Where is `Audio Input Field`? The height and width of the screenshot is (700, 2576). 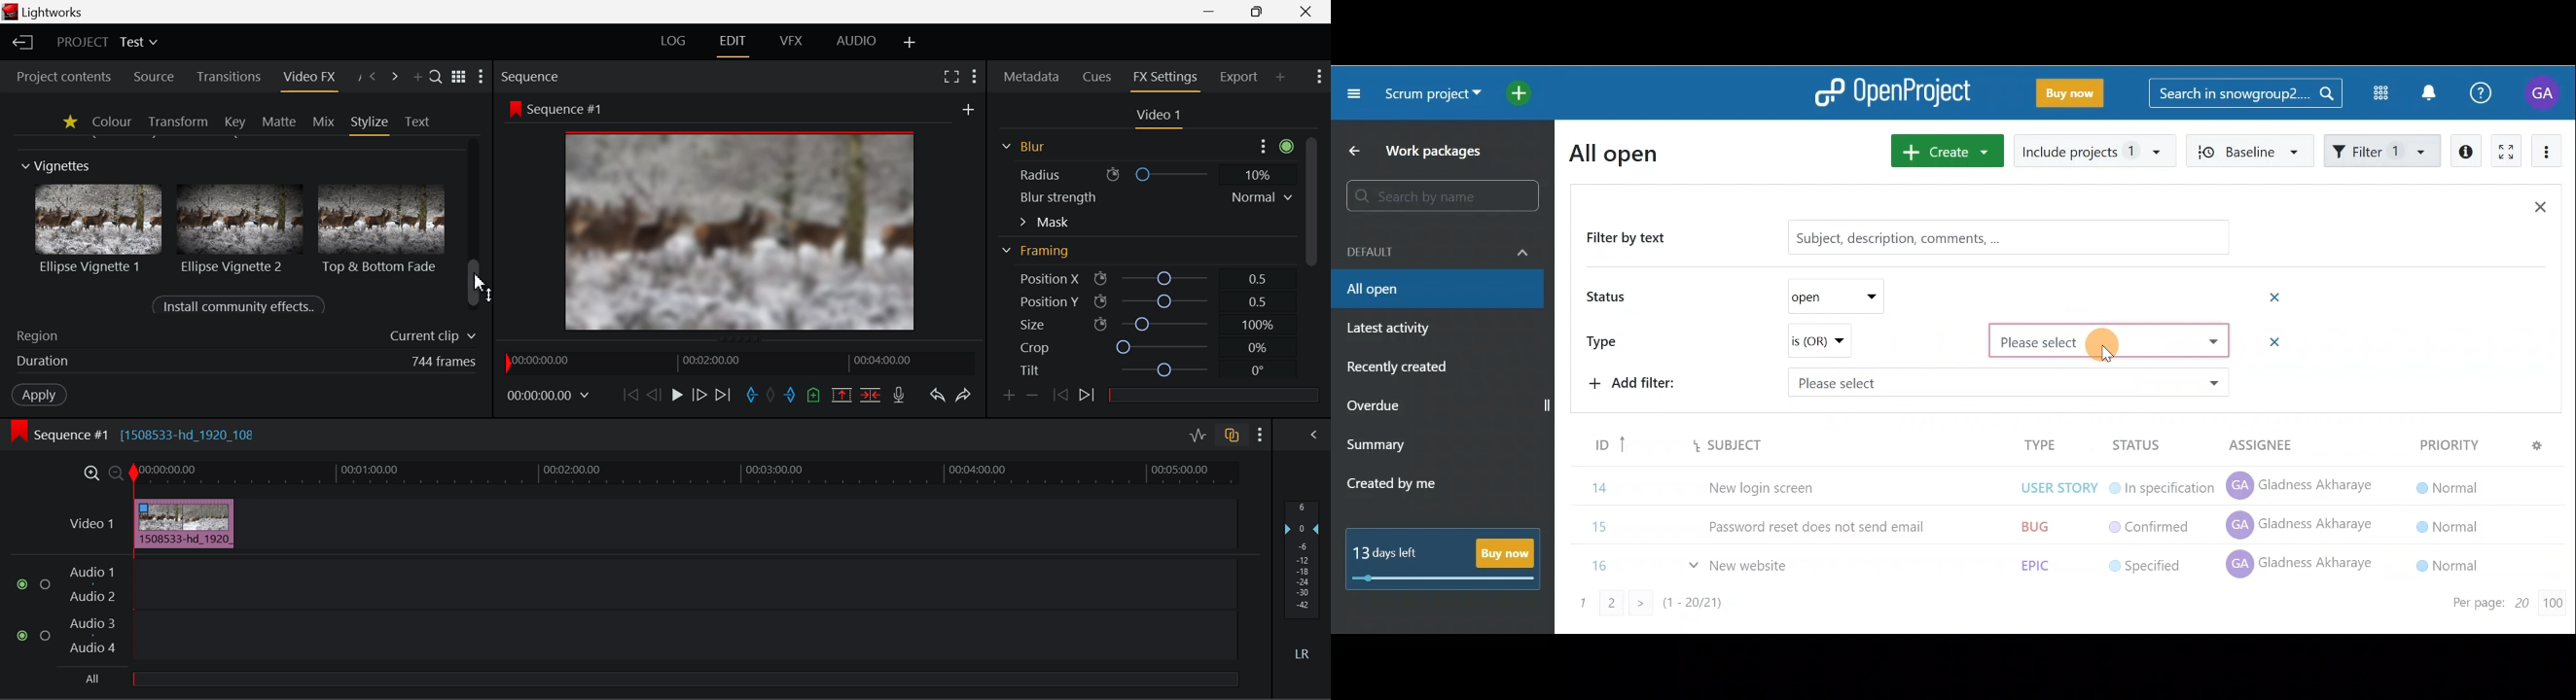
Audio Input Field is located at coordinates (613, 624).